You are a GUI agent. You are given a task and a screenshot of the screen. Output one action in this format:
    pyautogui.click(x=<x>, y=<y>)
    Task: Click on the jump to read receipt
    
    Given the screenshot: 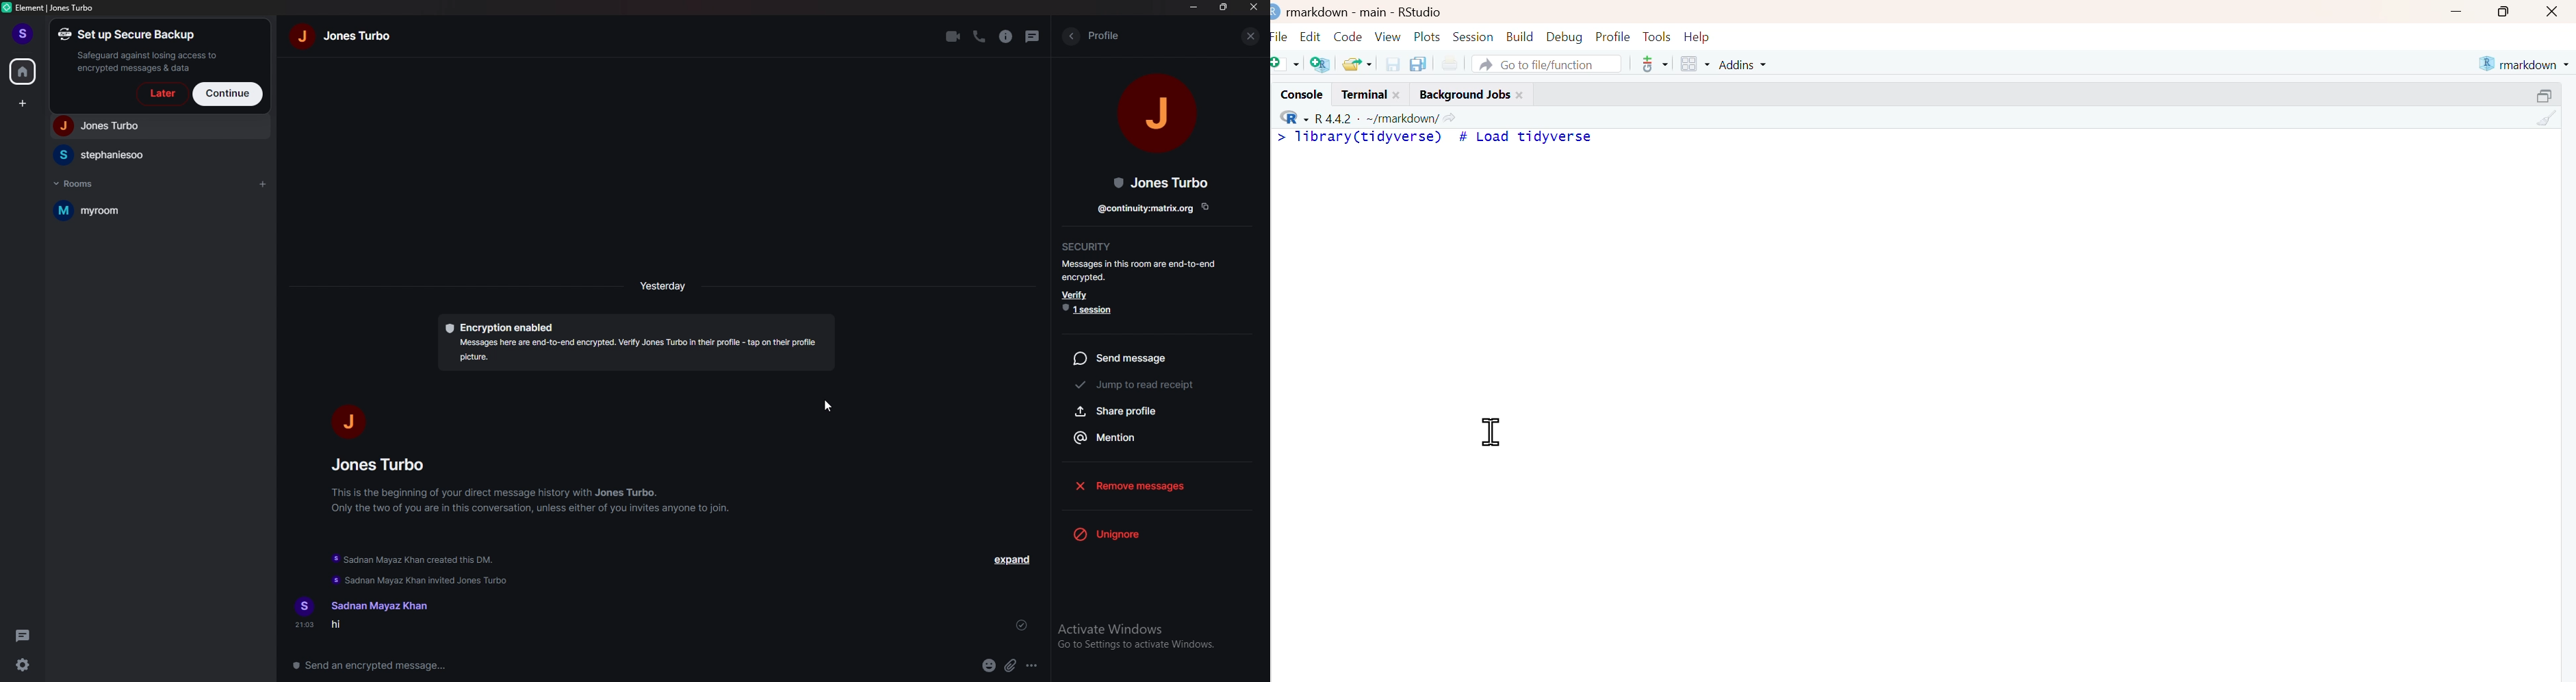 What is the action you would take?
    pyautogui.click(x=1151, y=385)
    